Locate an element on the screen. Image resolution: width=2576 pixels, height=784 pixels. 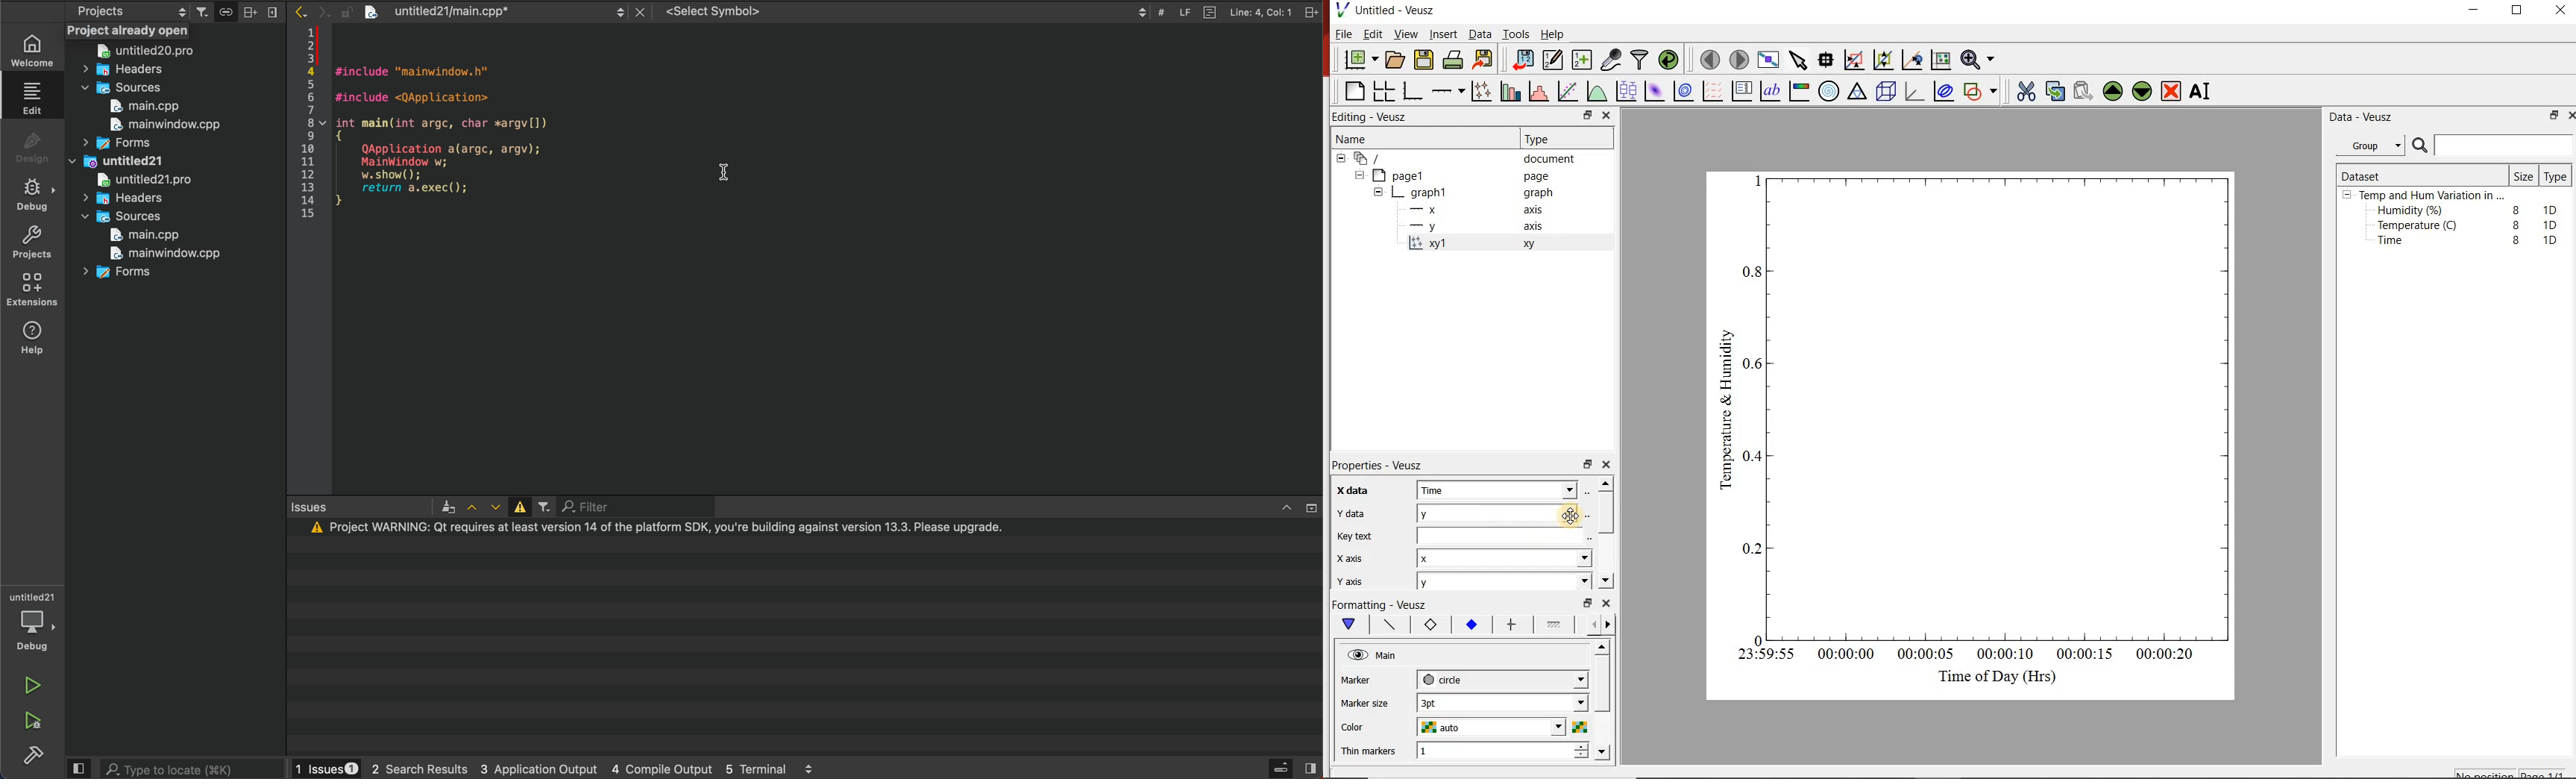
collapse is located at coordinates (1289, 508).